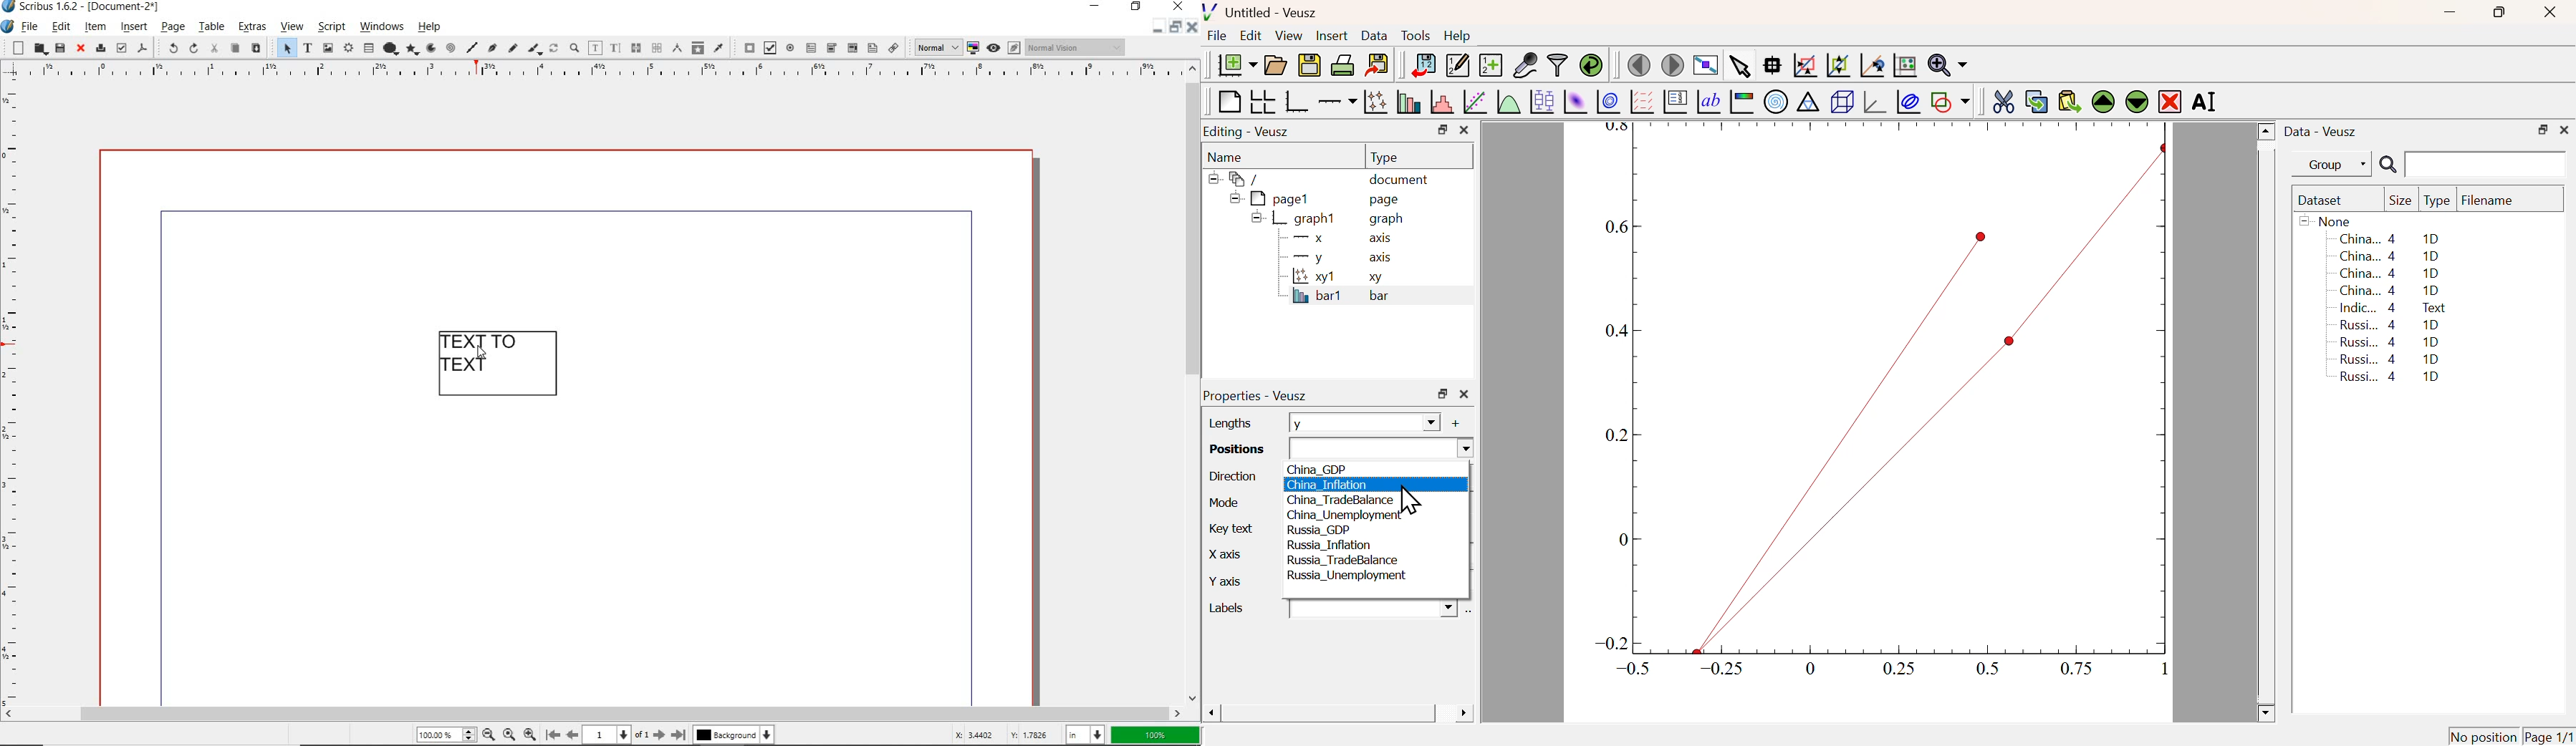 Image resolution: width=2576 pixels, height=756 pixels. What do you see at coordinates (2393, 308) in the screenshot?
I see `Indic... 4 Text` at bounding box center [2393, 308].